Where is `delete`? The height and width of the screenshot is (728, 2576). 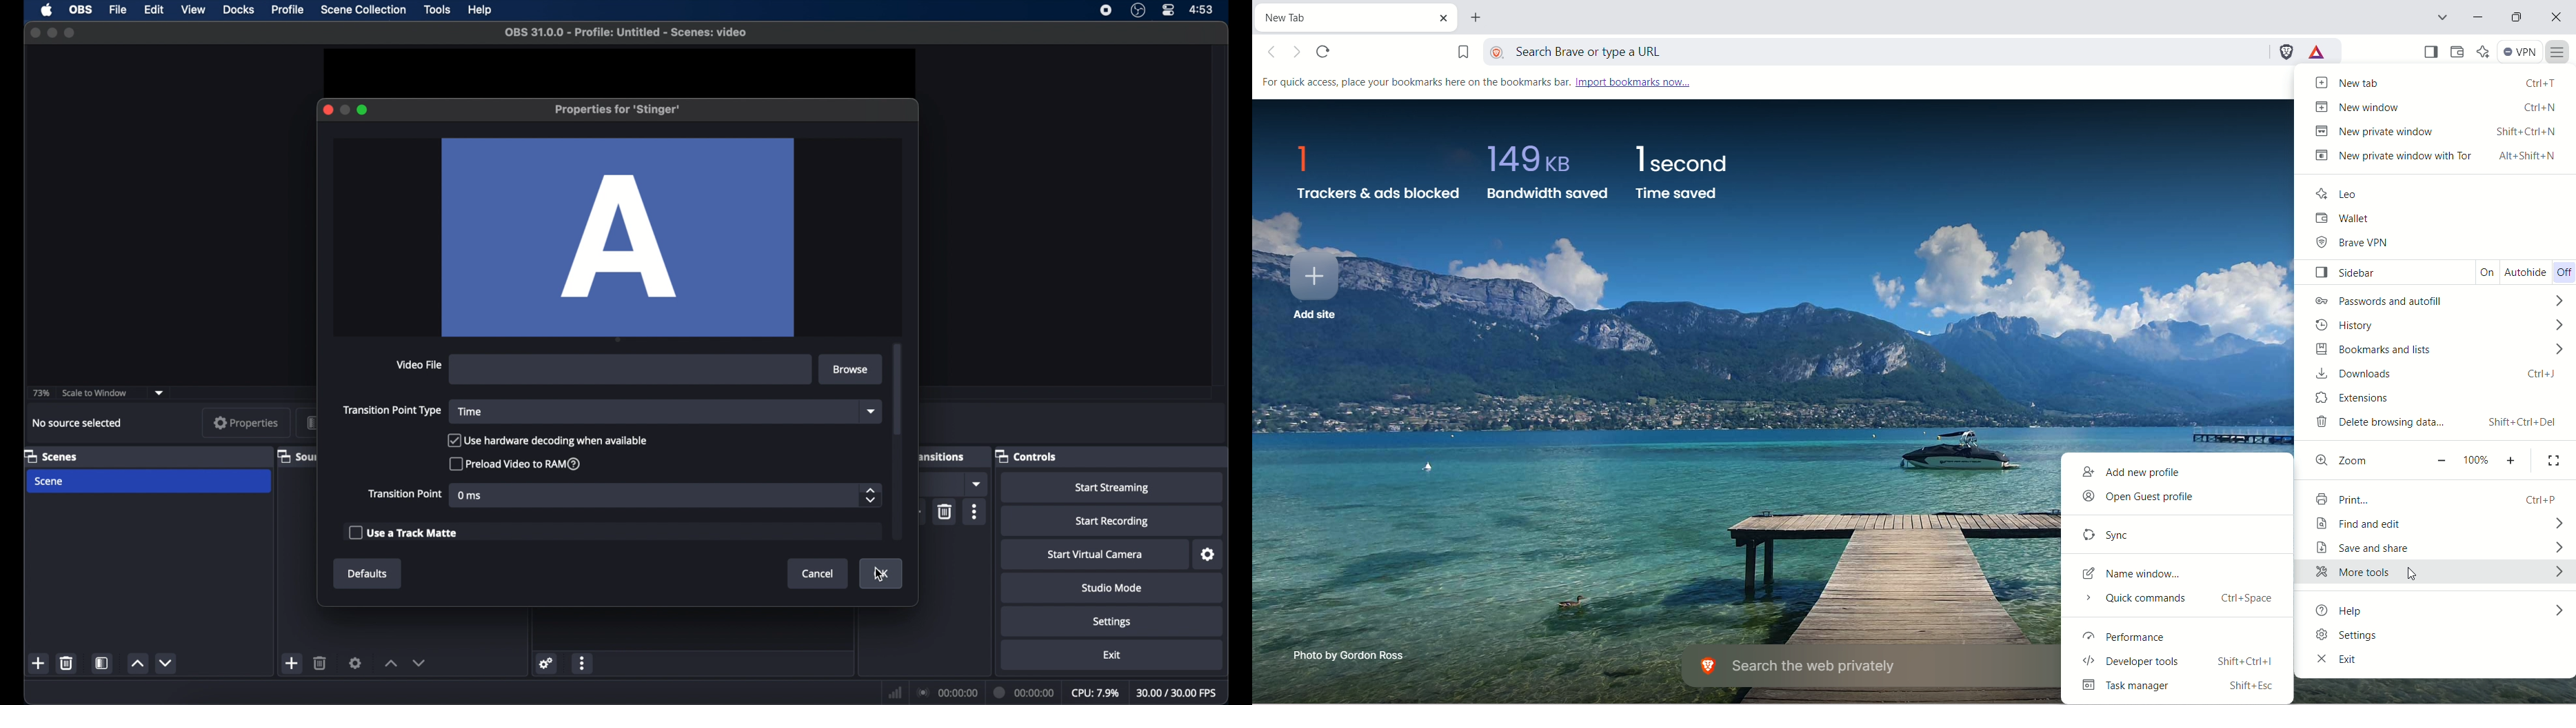 delete is located at coordinates (66, 662).